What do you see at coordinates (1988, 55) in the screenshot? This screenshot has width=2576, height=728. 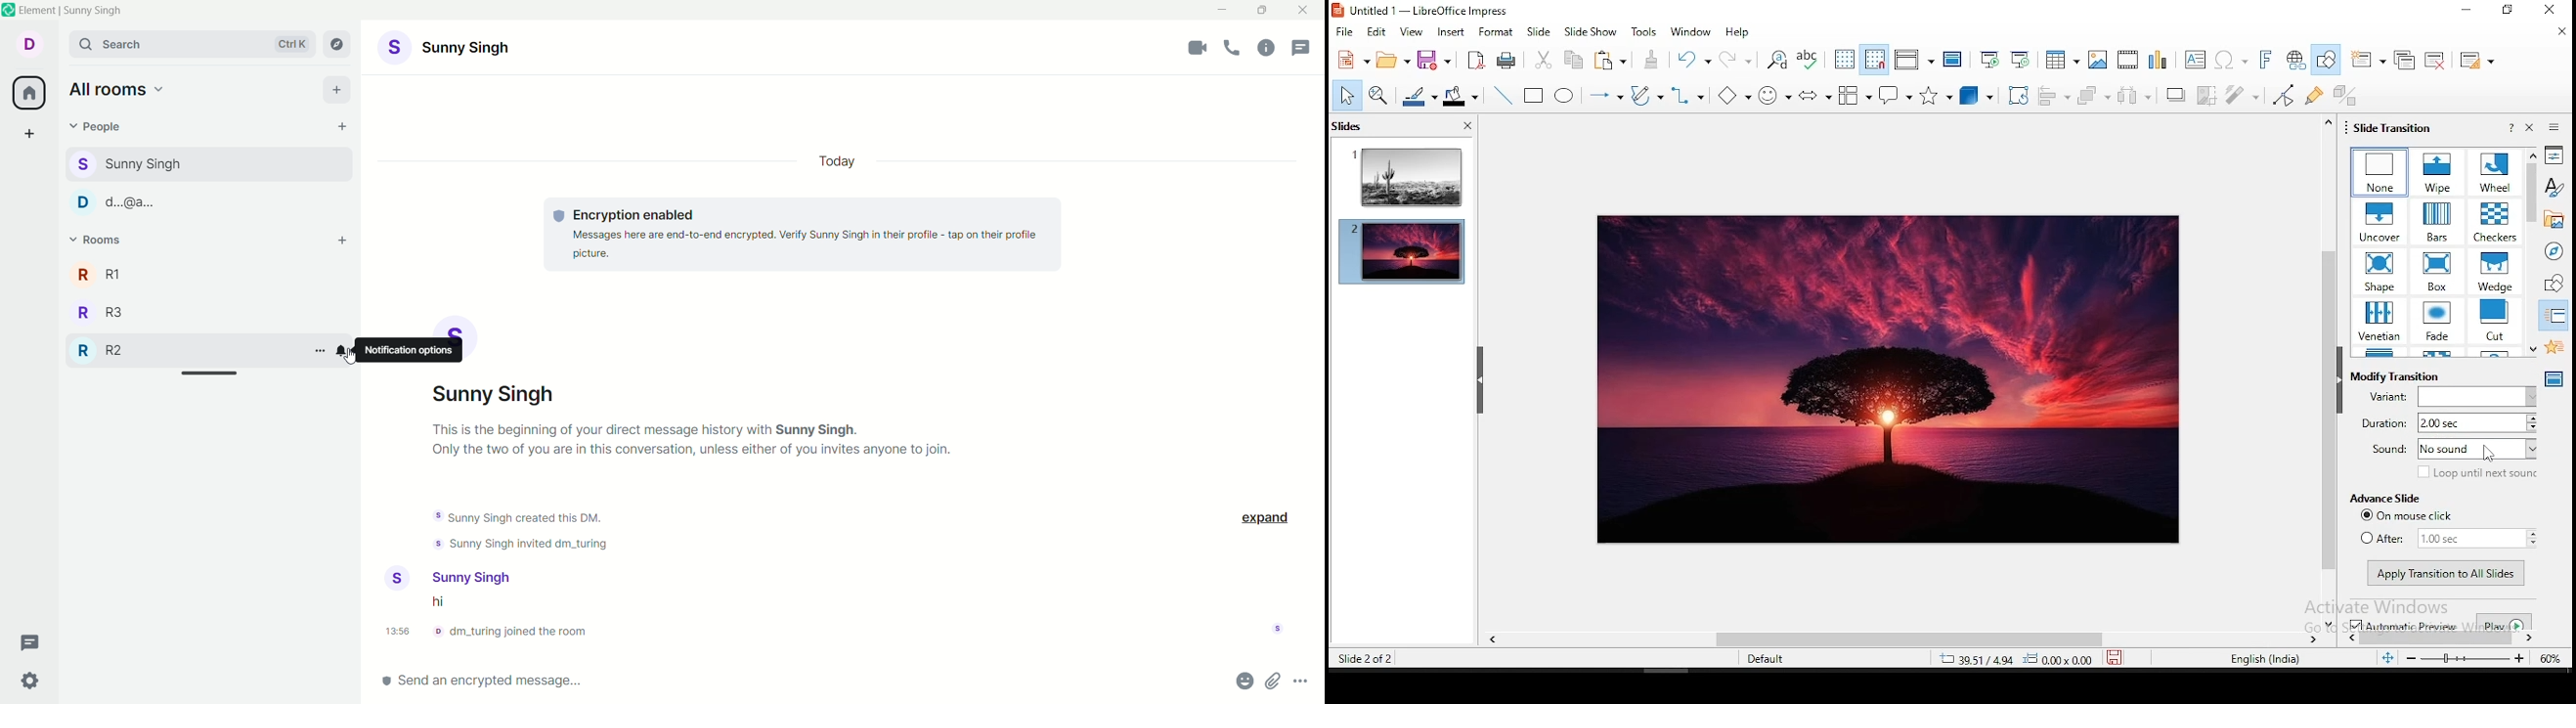 I see `start from first slide` at bounding box center [1988, 55].